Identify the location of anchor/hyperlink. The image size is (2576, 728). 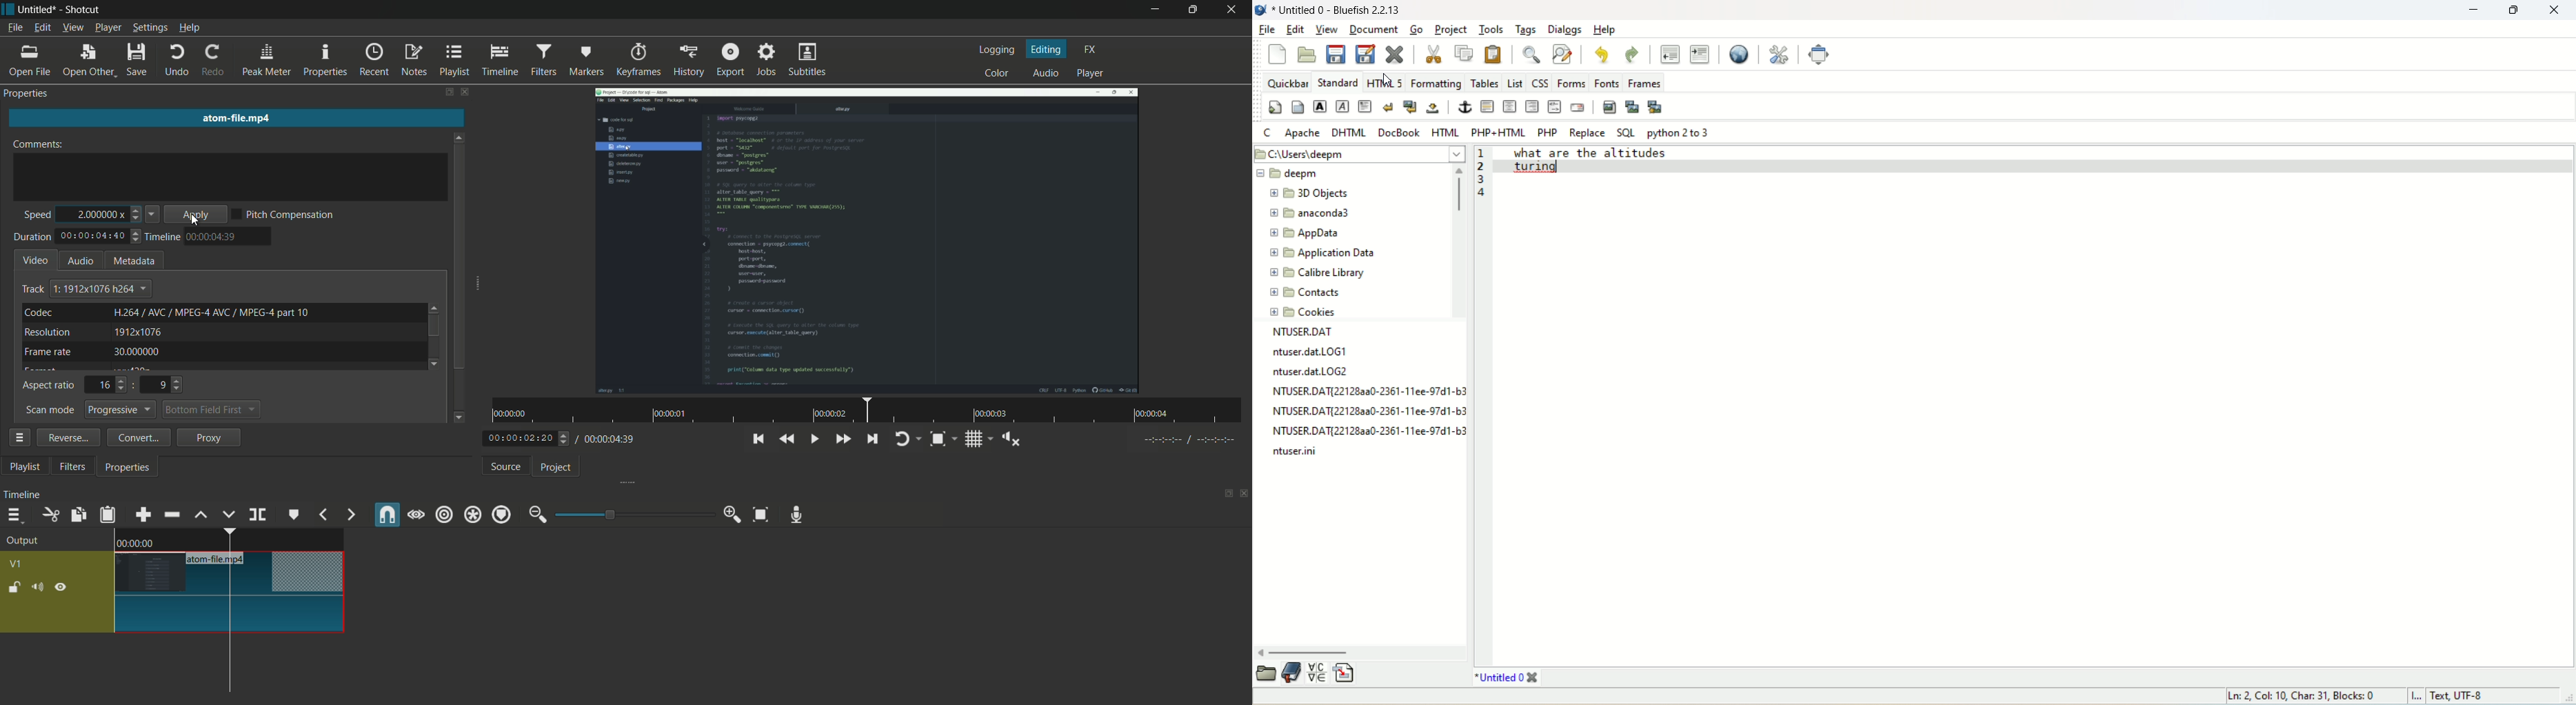
(1463, 107).